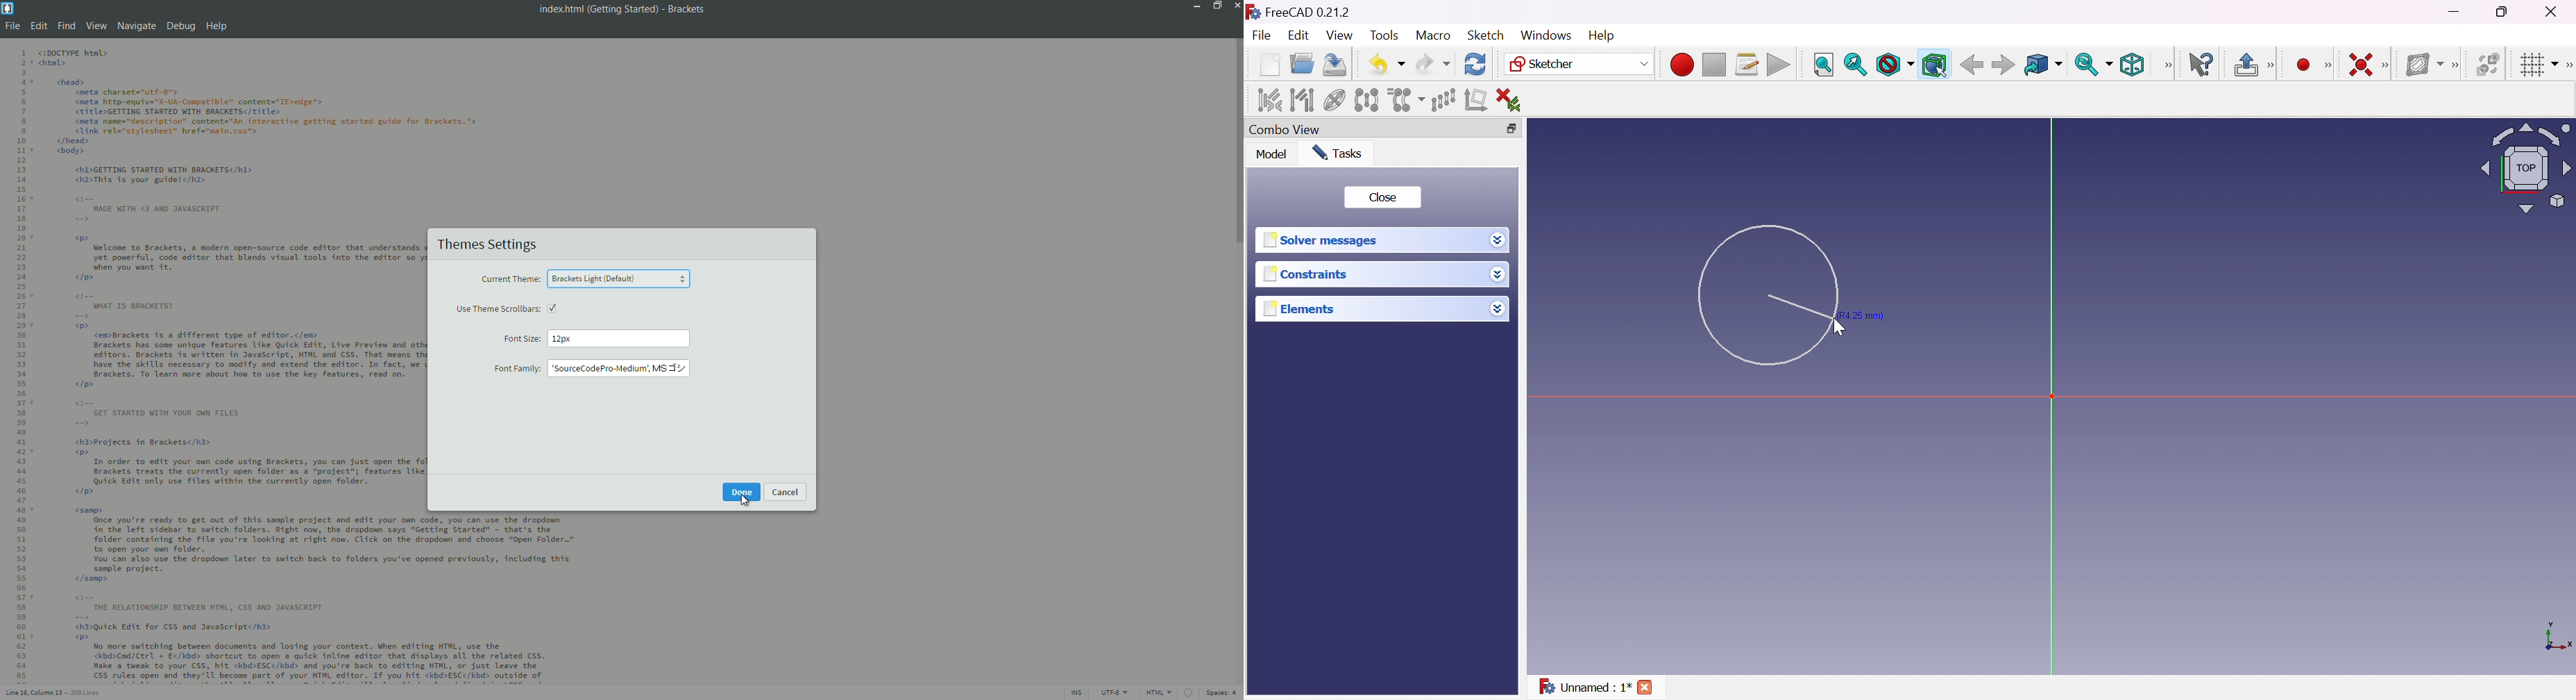 This screenshot has width=2576, height=700. Describe the element at coordinates (1385, 36) in the screenshot. I see `Tools` at that location.